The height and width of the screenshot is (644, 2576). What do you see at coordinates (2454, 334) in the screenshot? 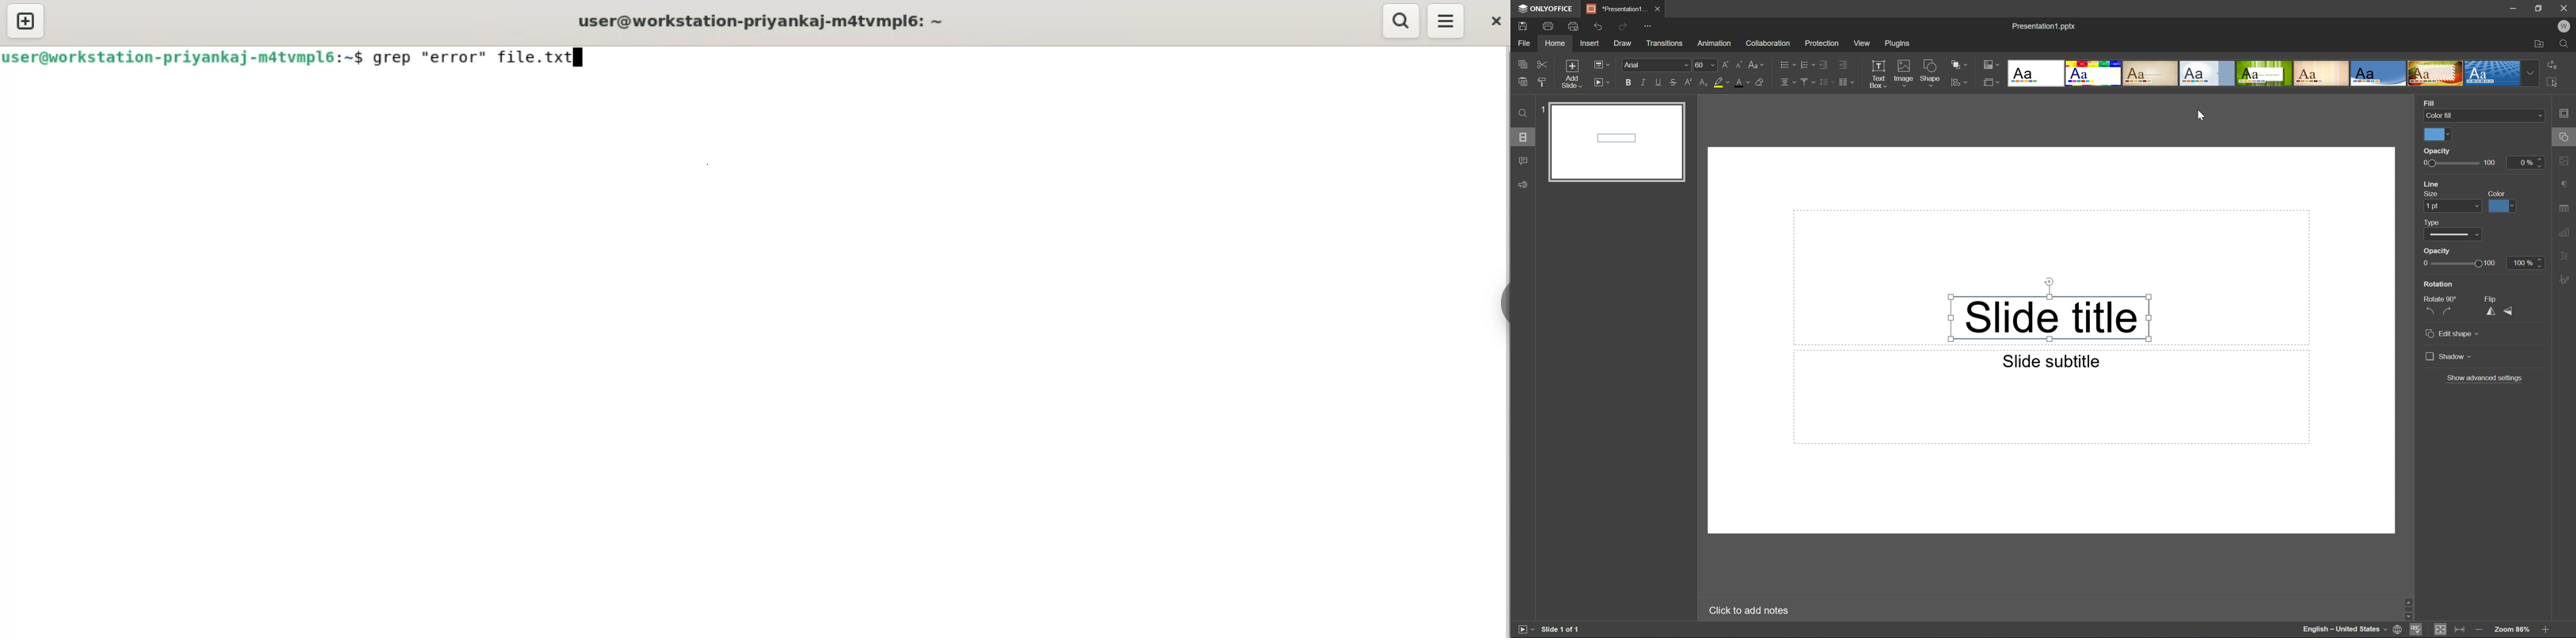
I see `Edit shape` at bounding box center [2454, 334].